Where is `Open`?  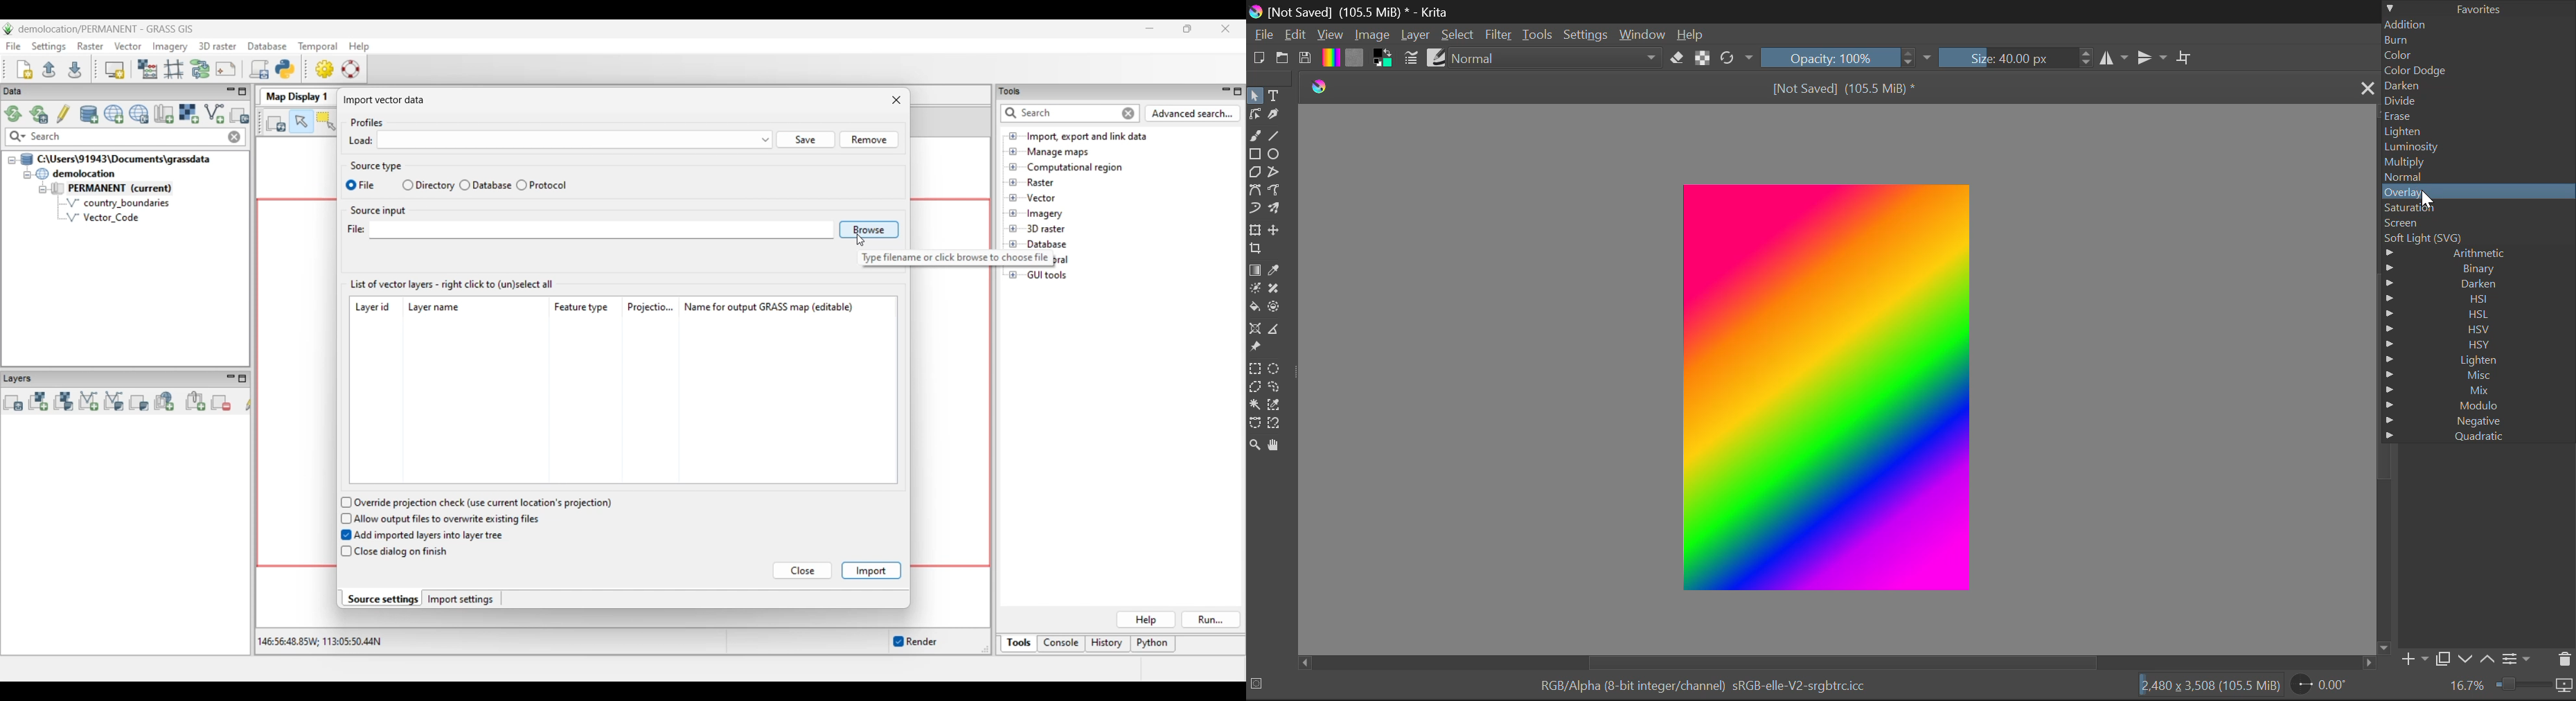 Open is located at coordinates (1285, 57).